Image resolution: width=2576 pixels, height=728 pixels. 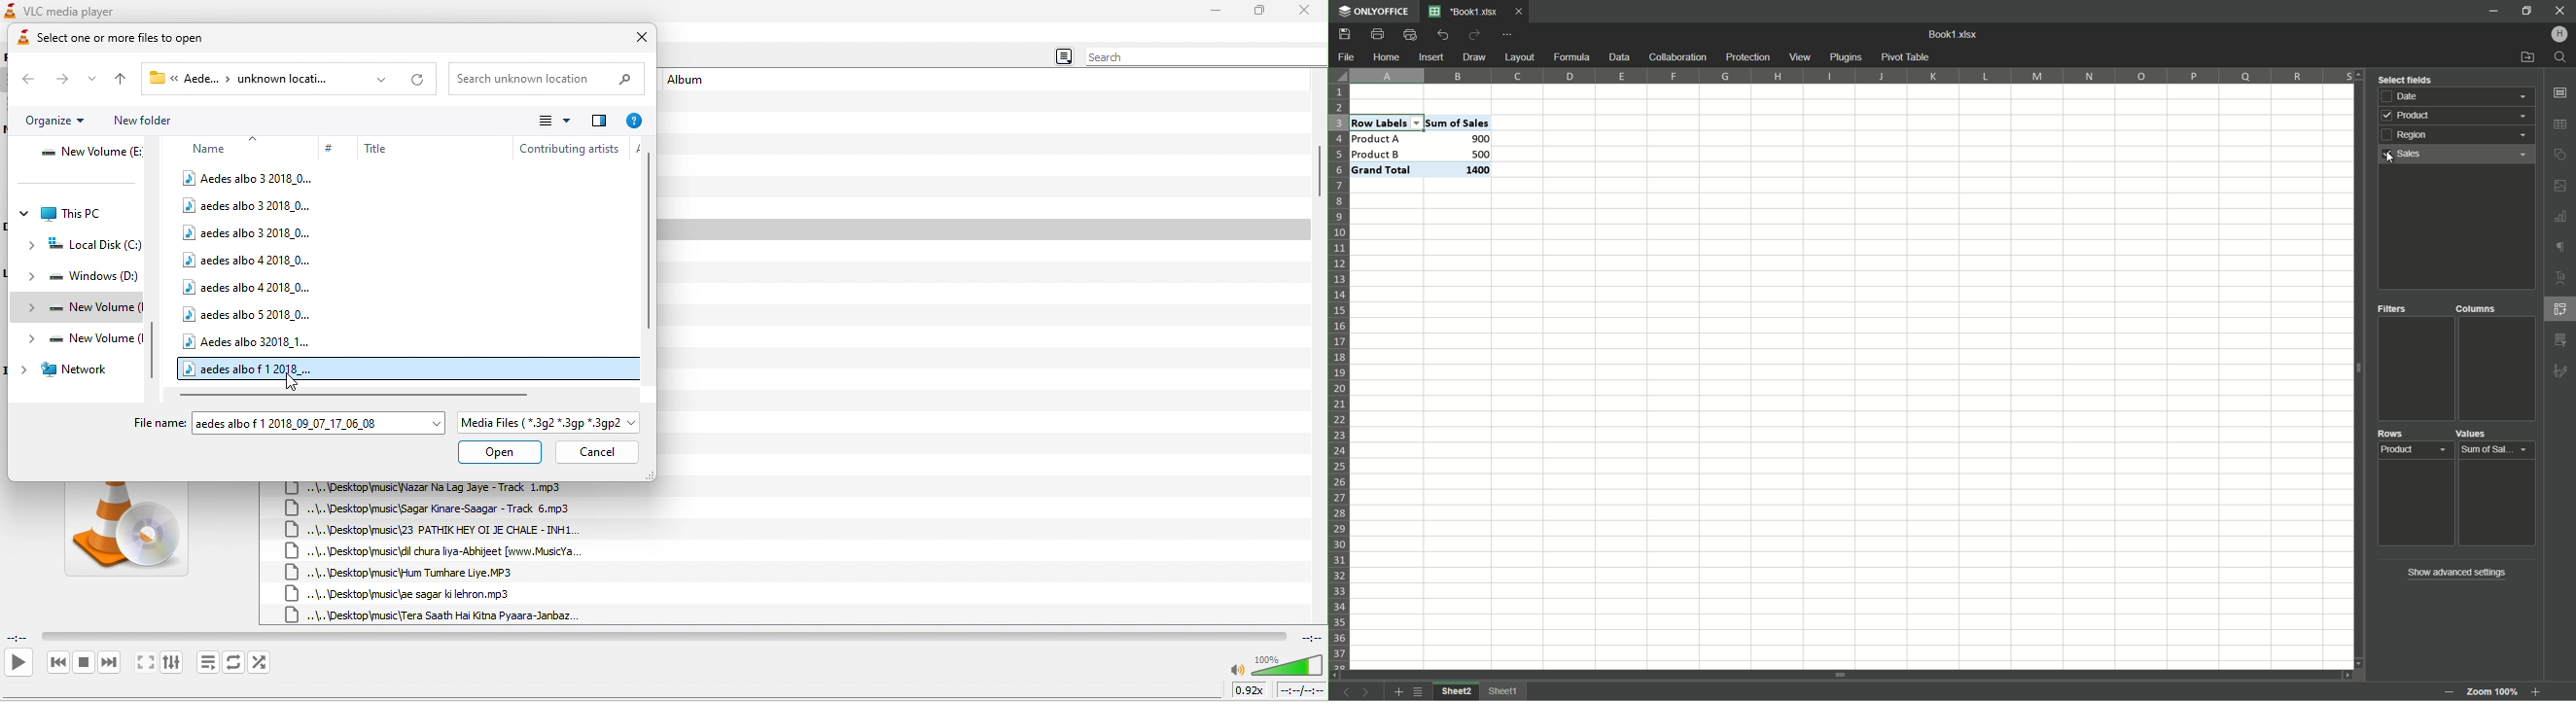 I want to click on #, so click(x=332, y=149).